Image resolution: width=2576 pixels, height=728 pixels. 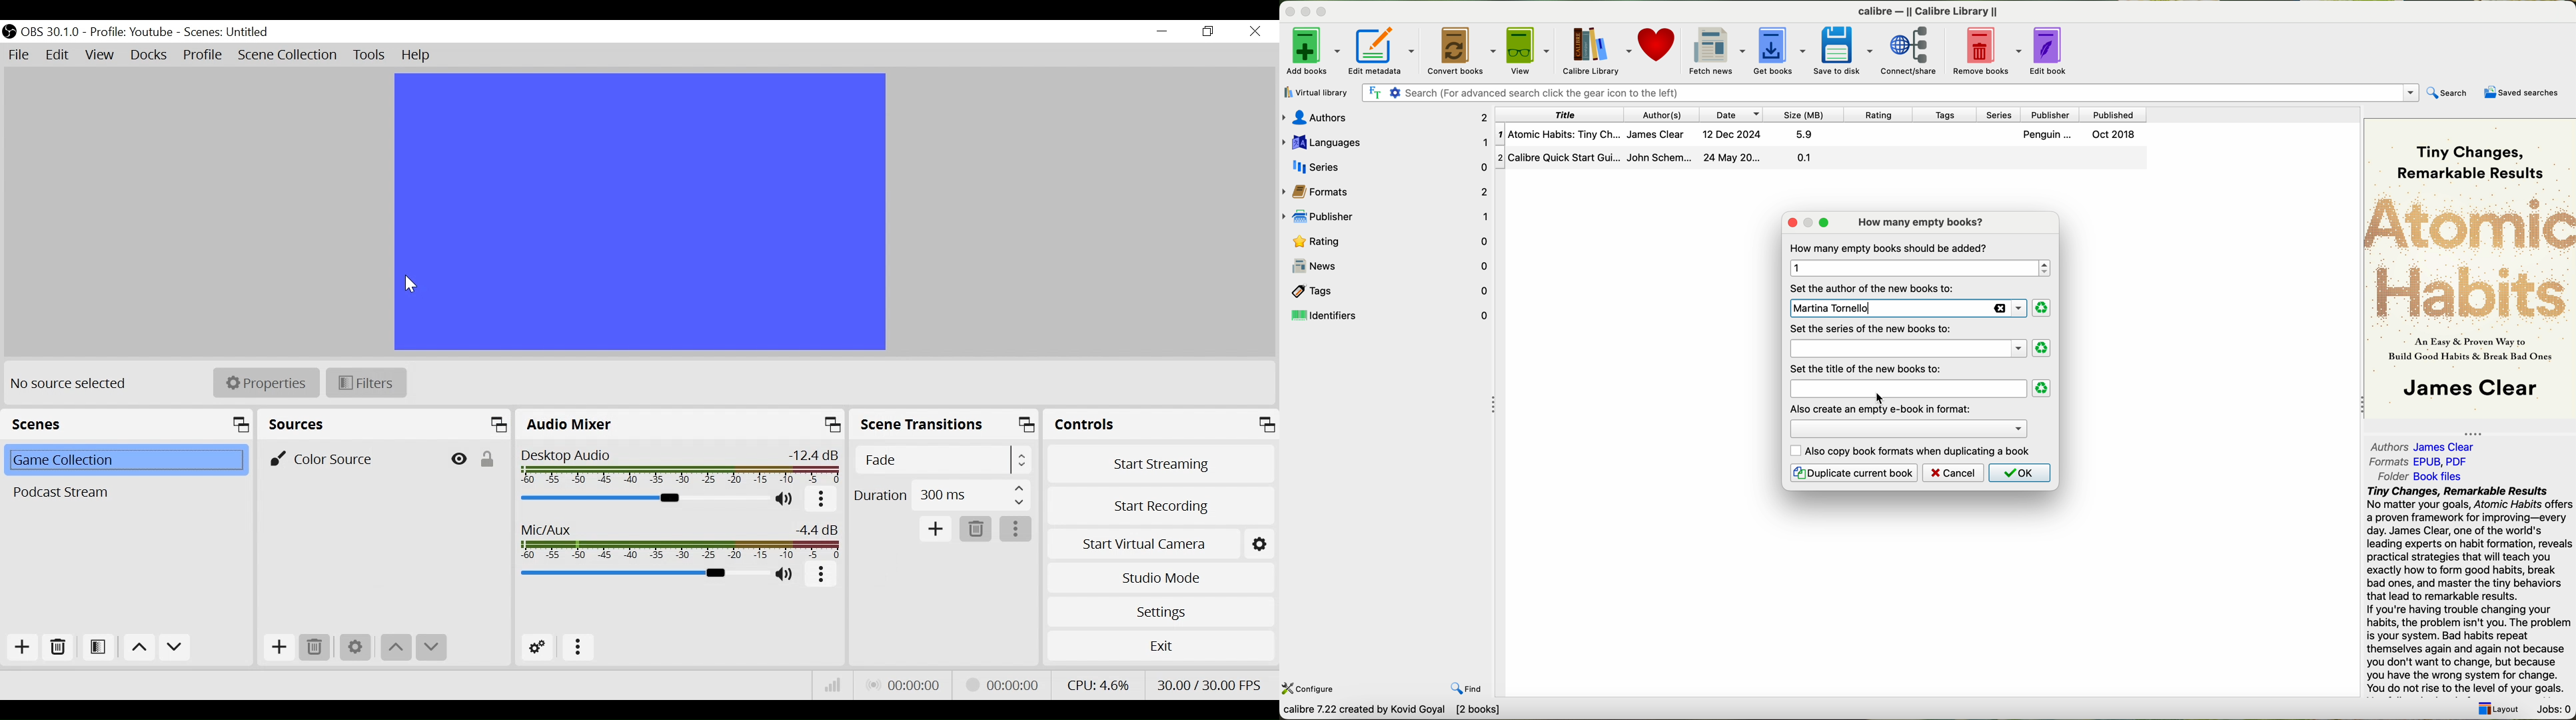 I want to click on search bar, so click(x=1893, y=93).